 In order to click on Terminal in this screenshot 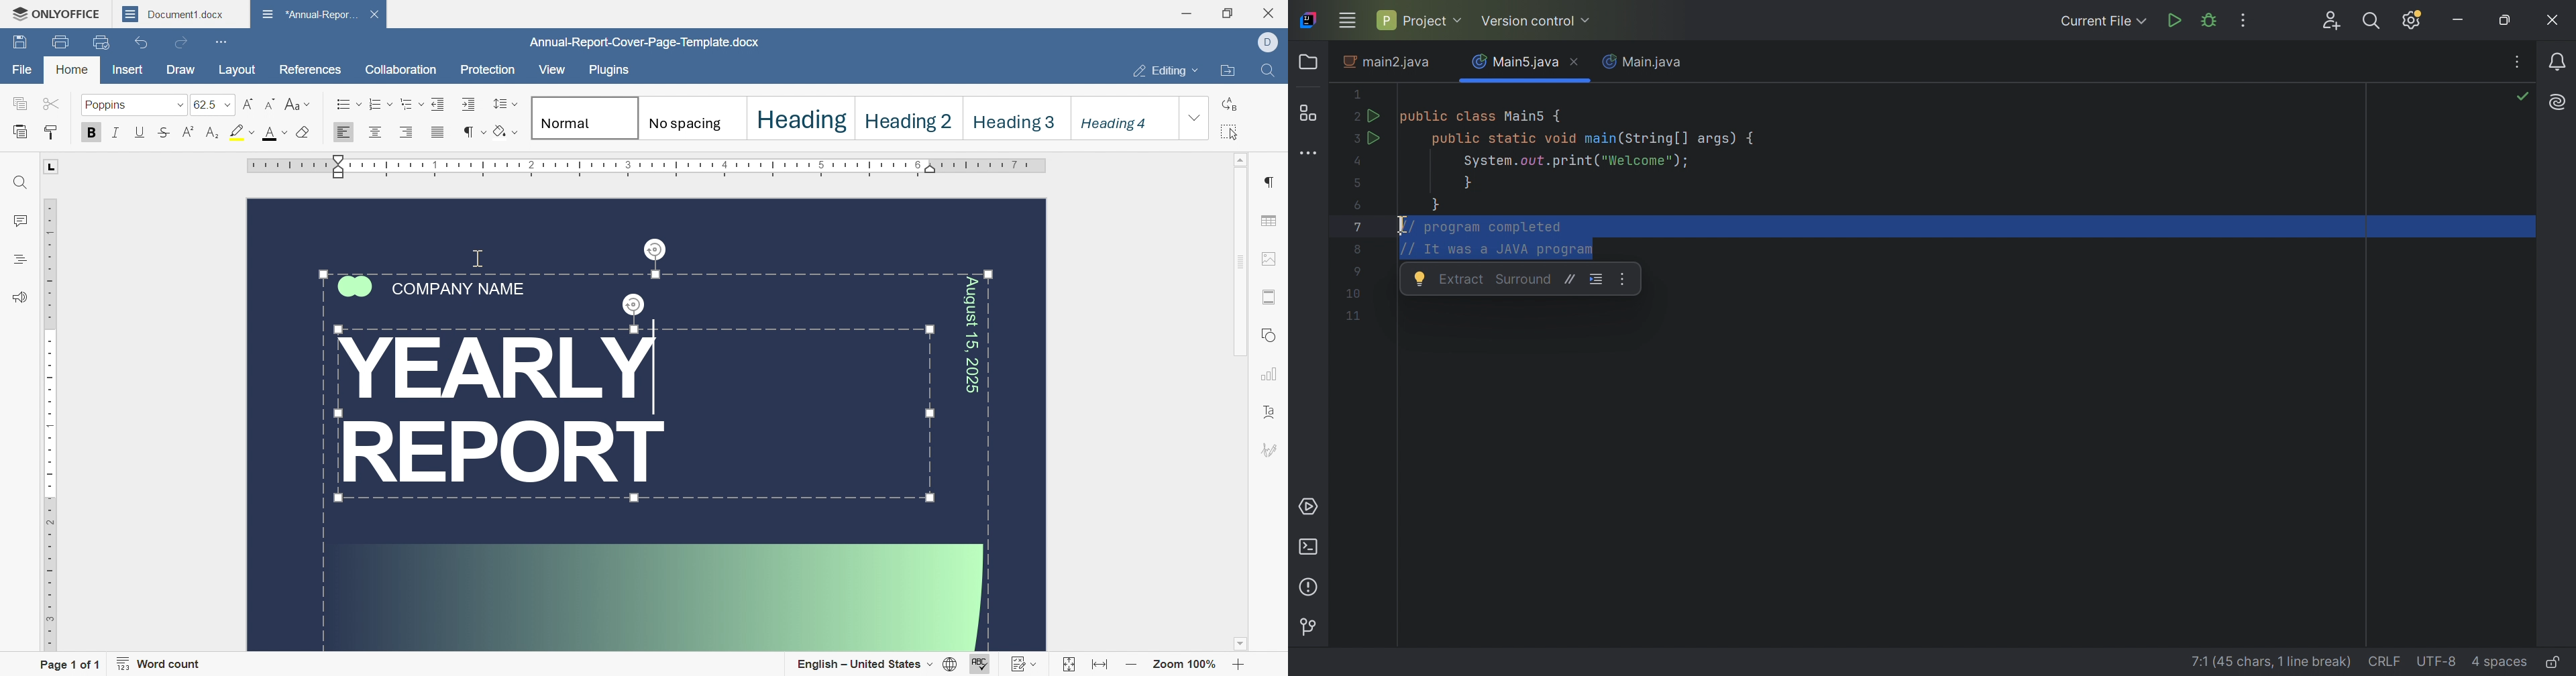, I will do `click(1311, 547)`.